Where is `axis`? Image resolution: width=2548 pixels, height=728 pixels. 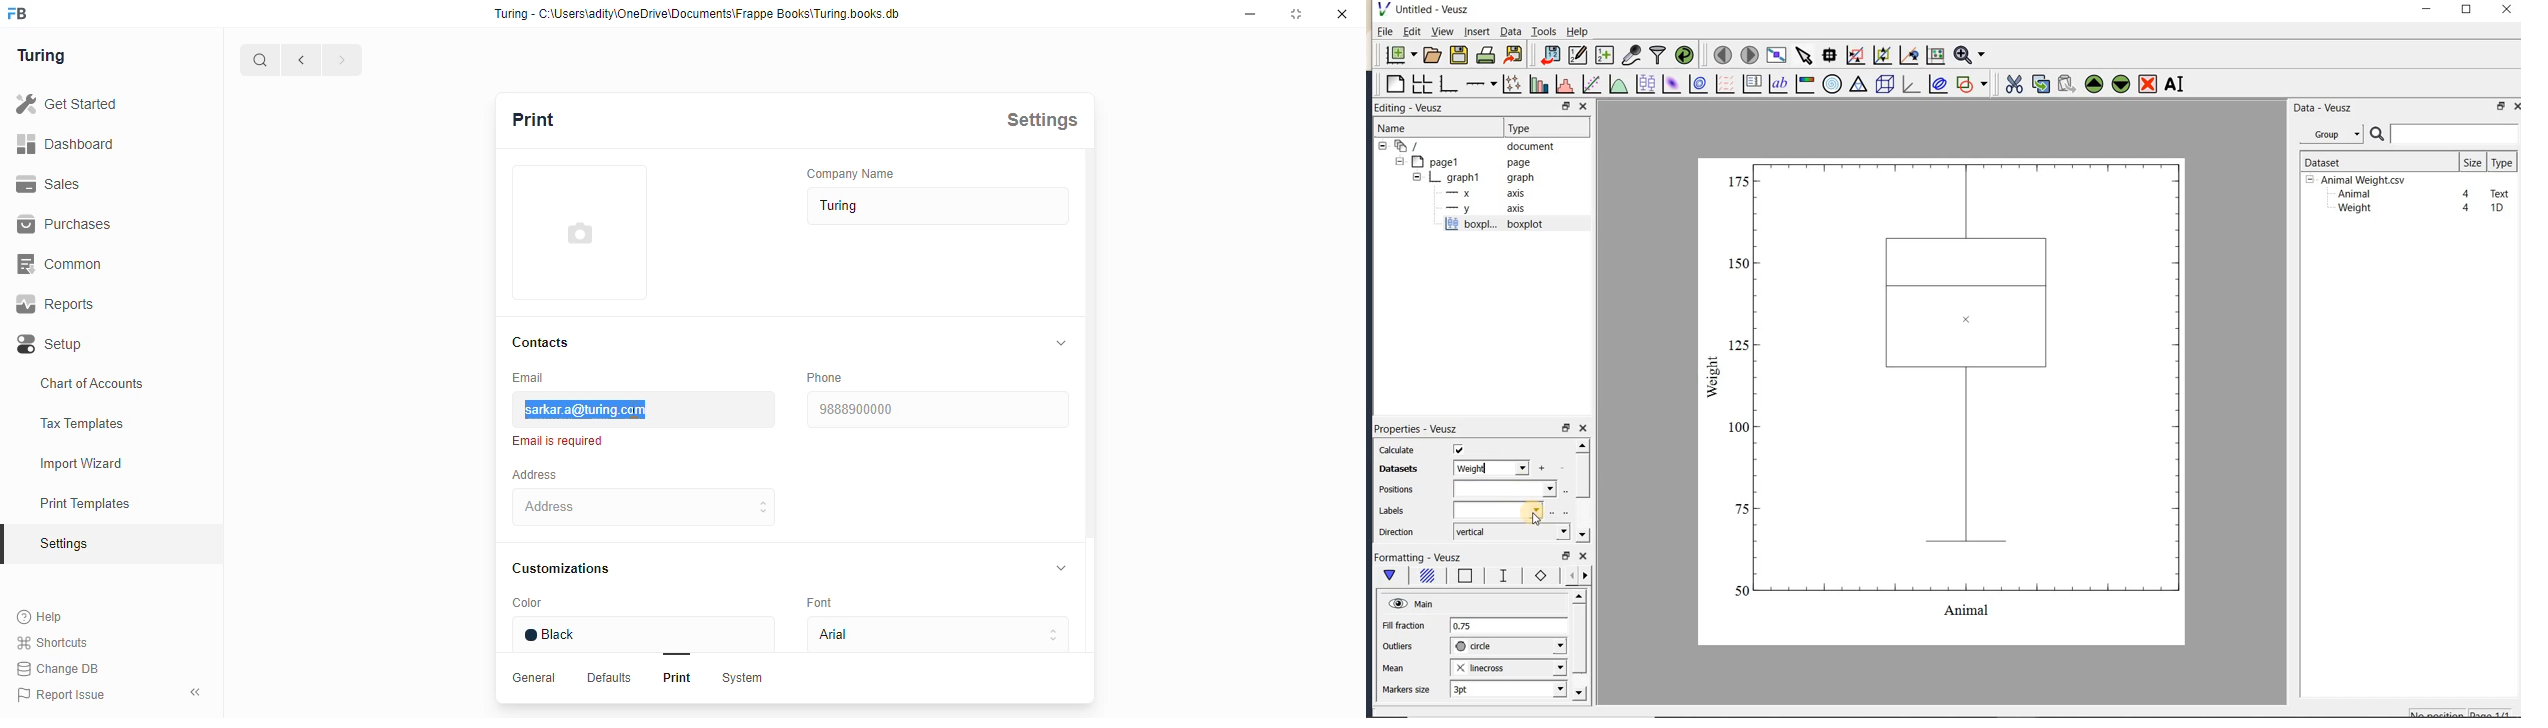 axis is located at coordinates (1482, 193).